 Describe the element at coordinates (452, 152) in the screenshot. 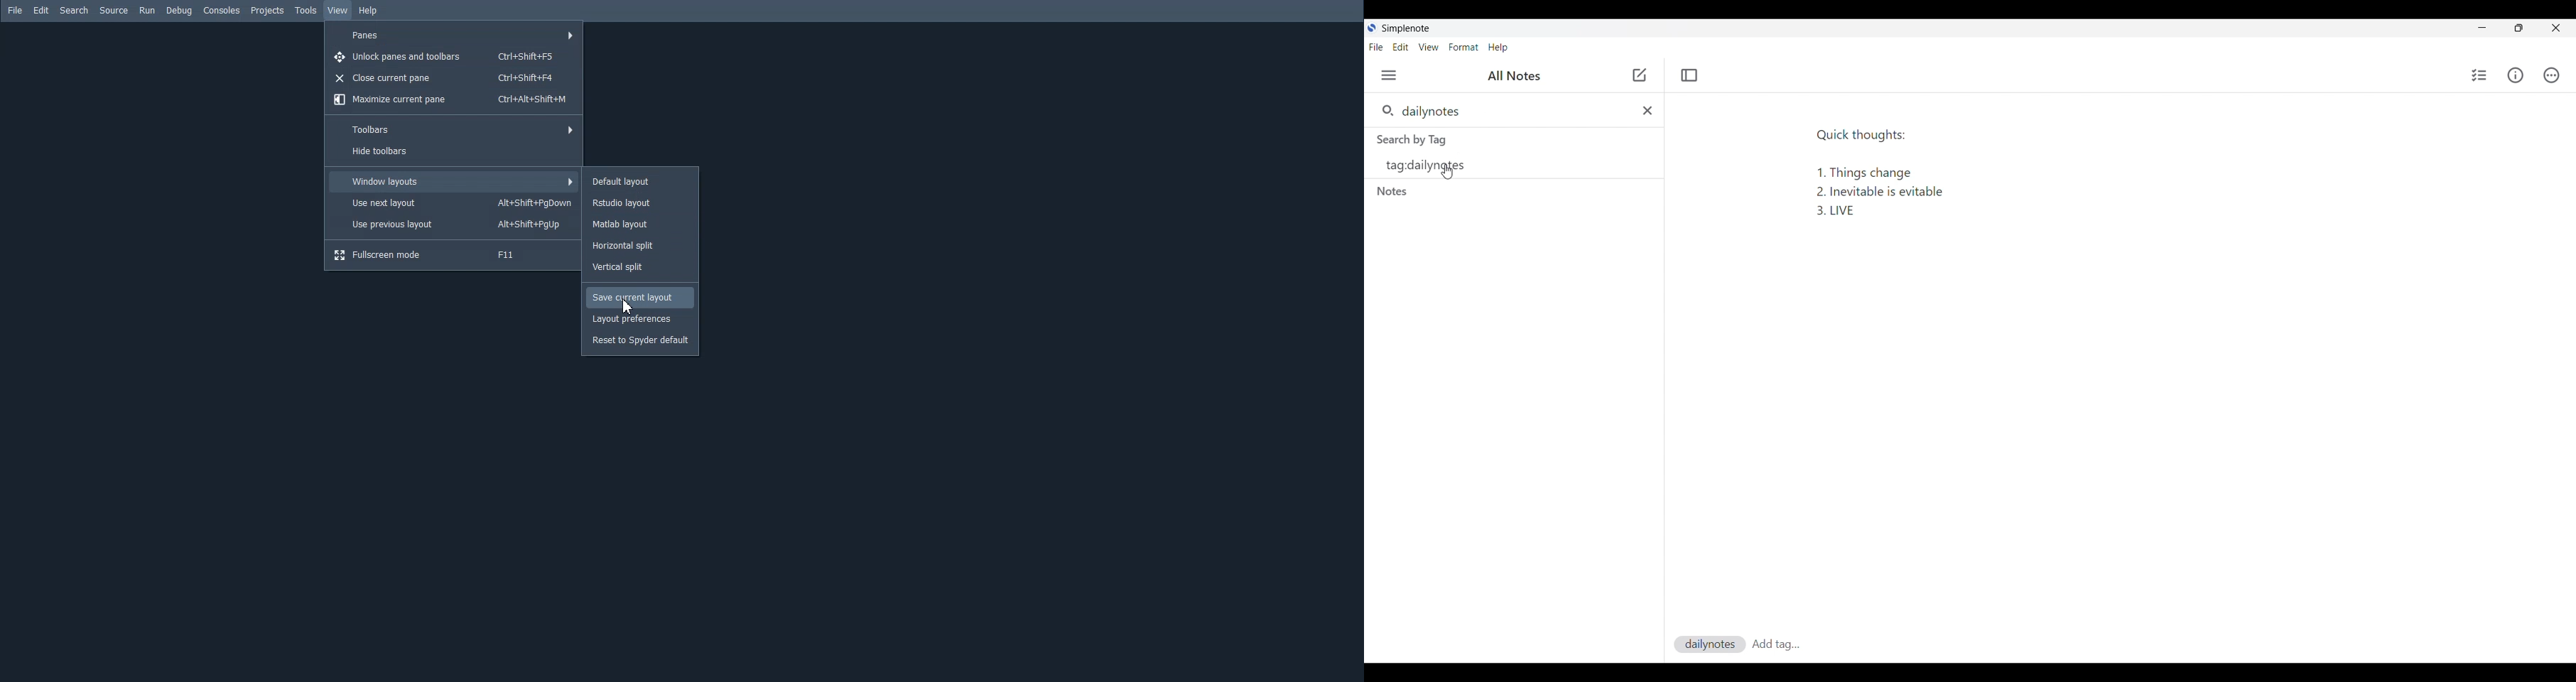

I see `Hide toolbars` at that location.